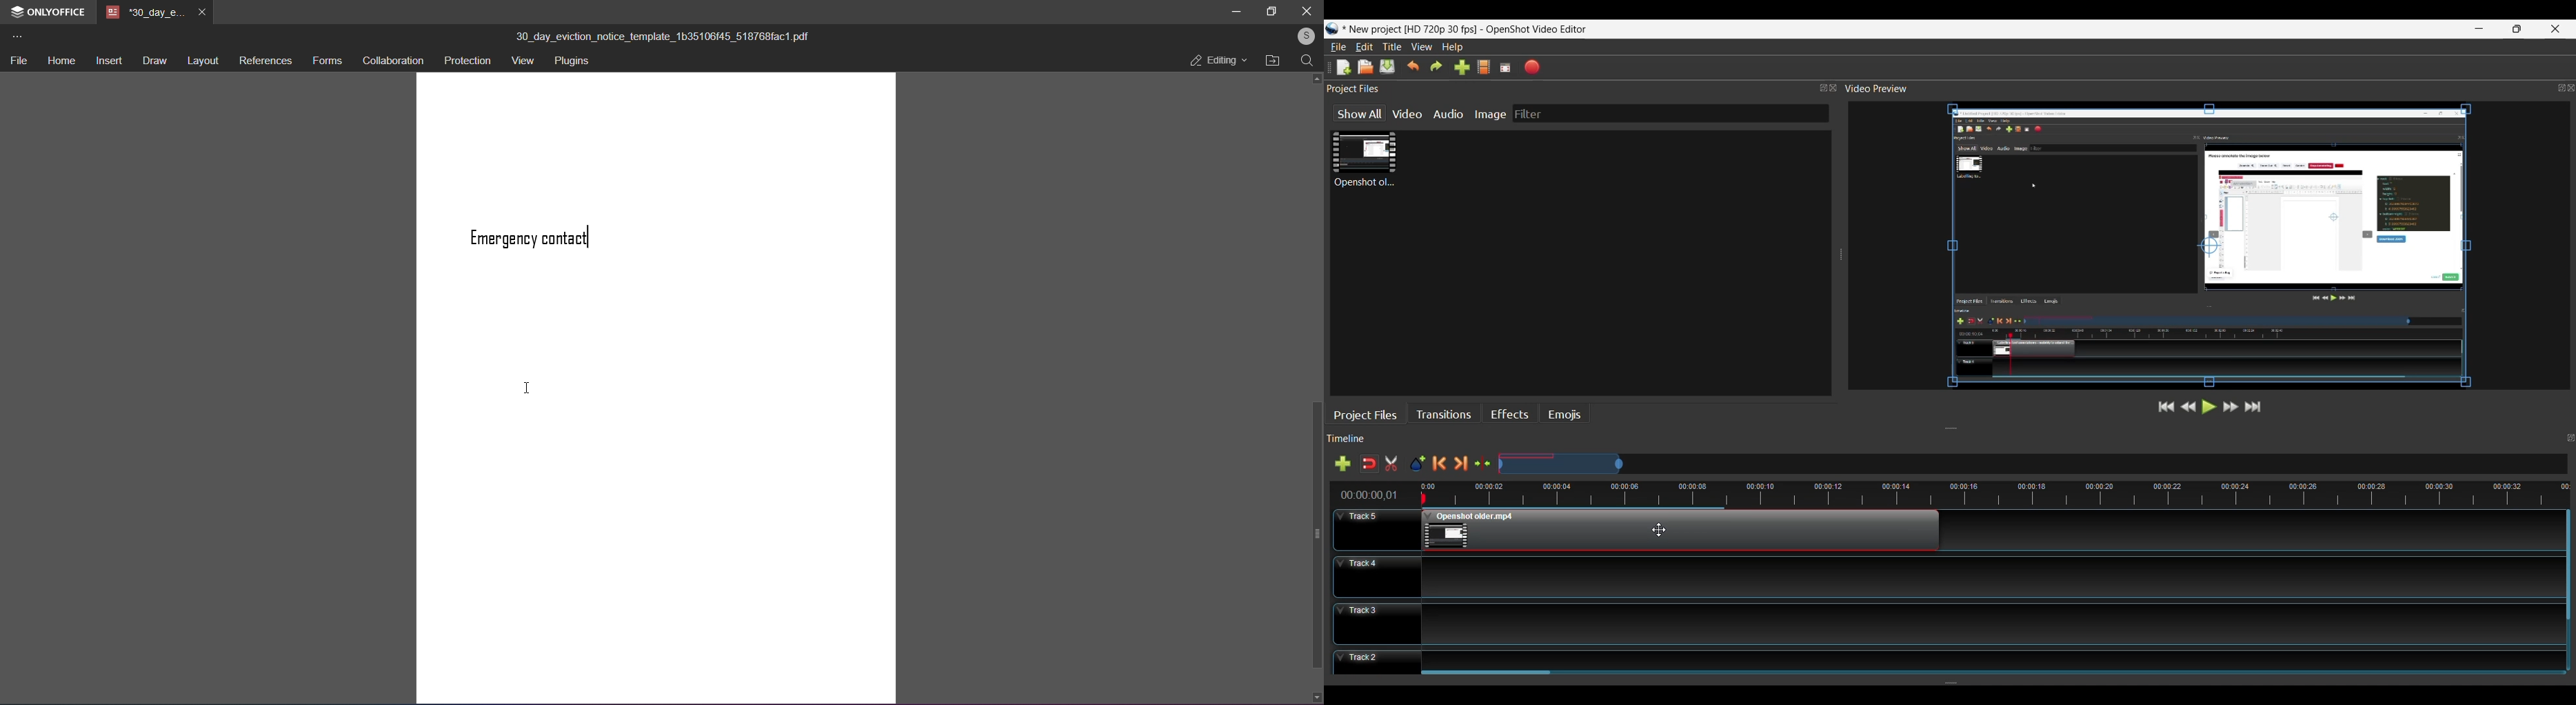 The image size is (2576, 728). I want to click on Play, so click(2210, 407).